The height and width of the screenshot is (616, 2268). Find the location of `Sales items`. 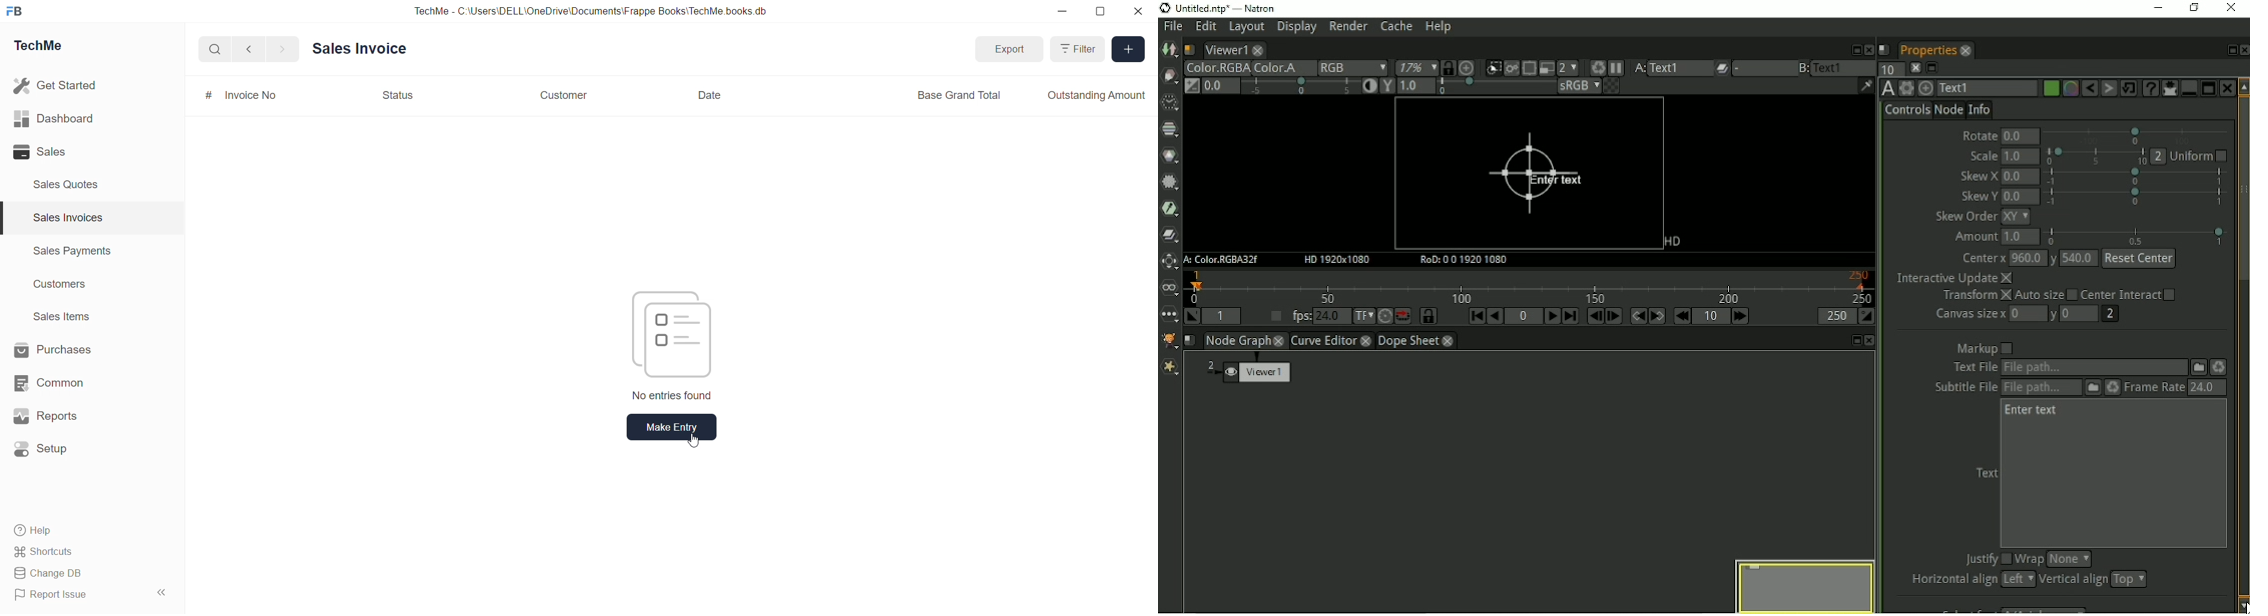

Sales items is located at coordinates (63, 316).